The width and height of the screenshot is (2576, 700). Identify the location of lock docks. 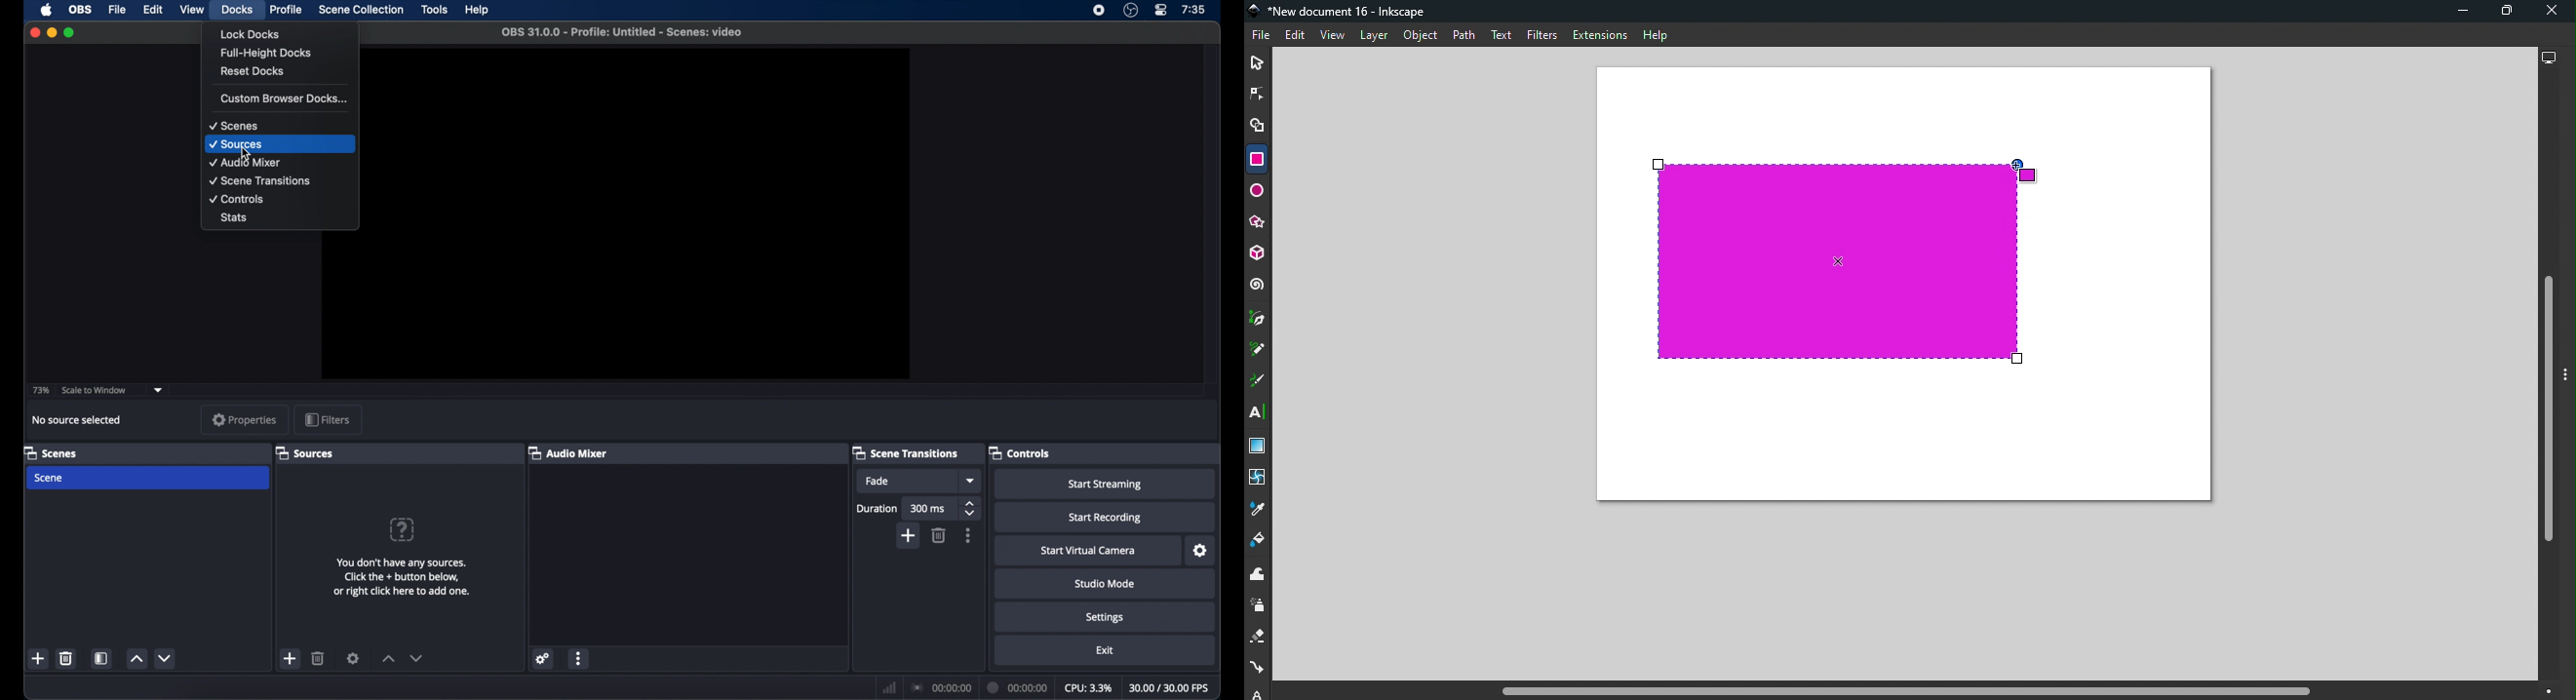
(250, 34).